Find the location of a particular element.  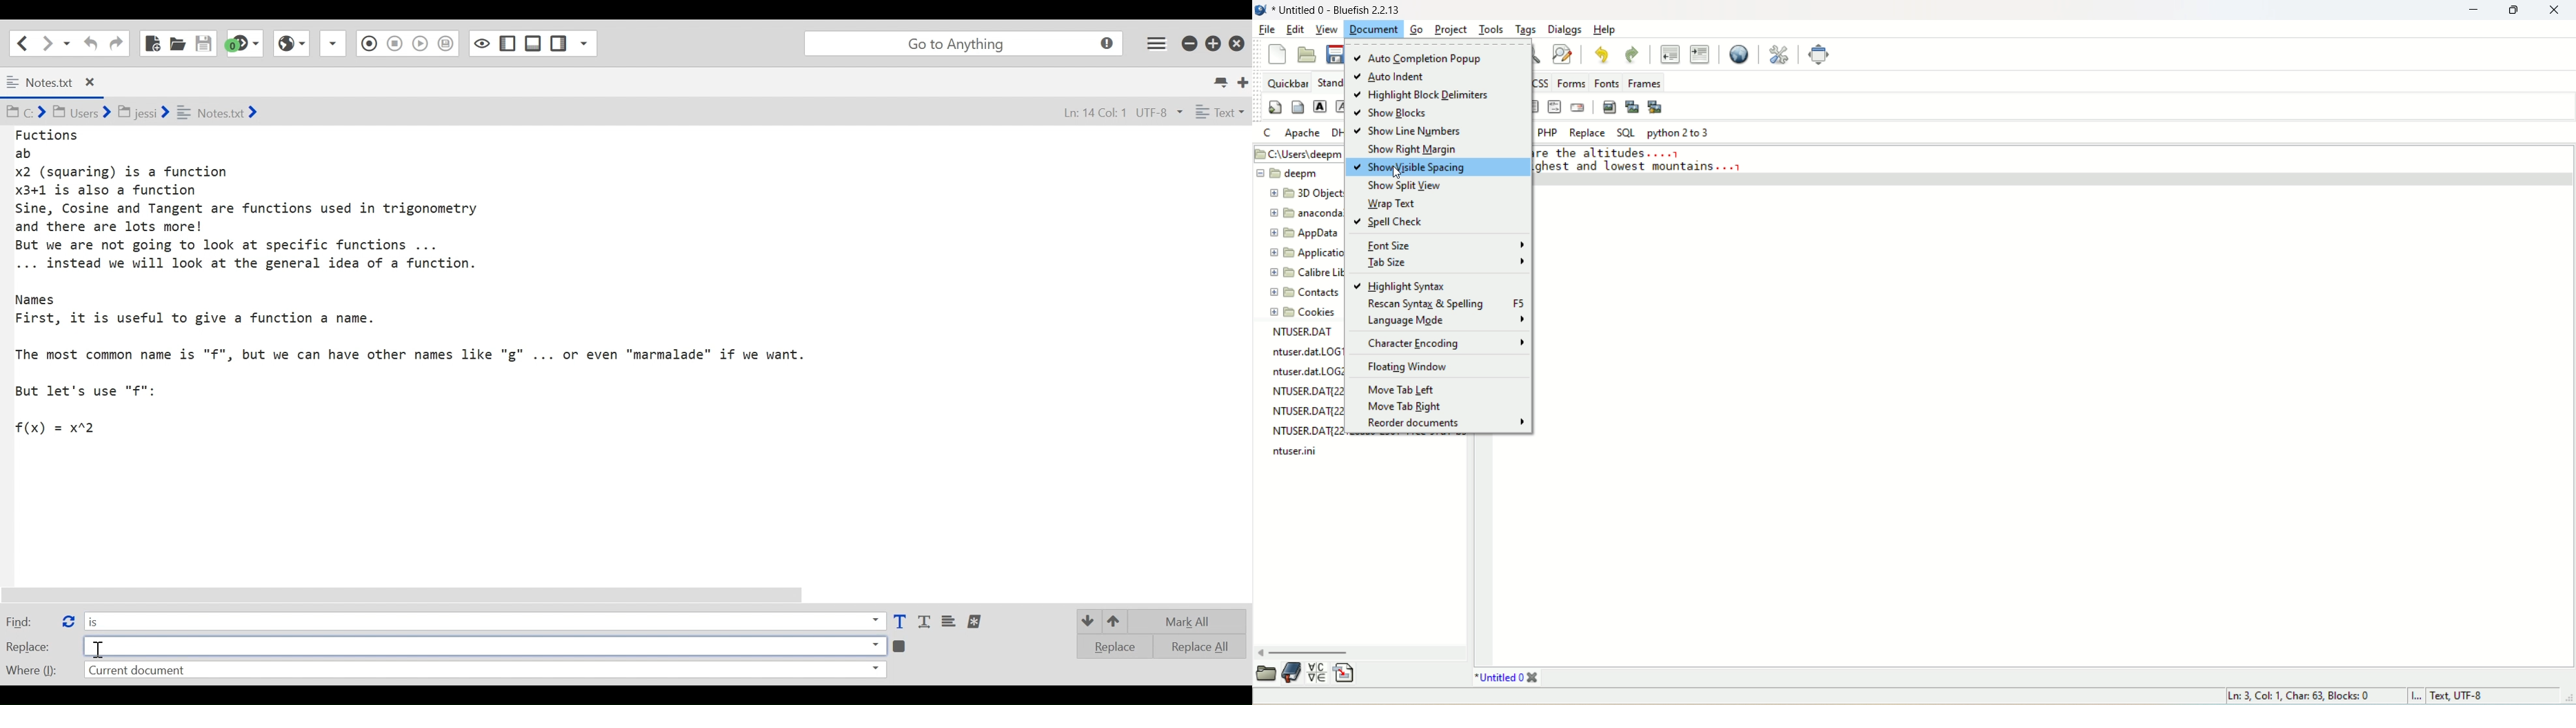

indent is located at coordinates (1699, 55).